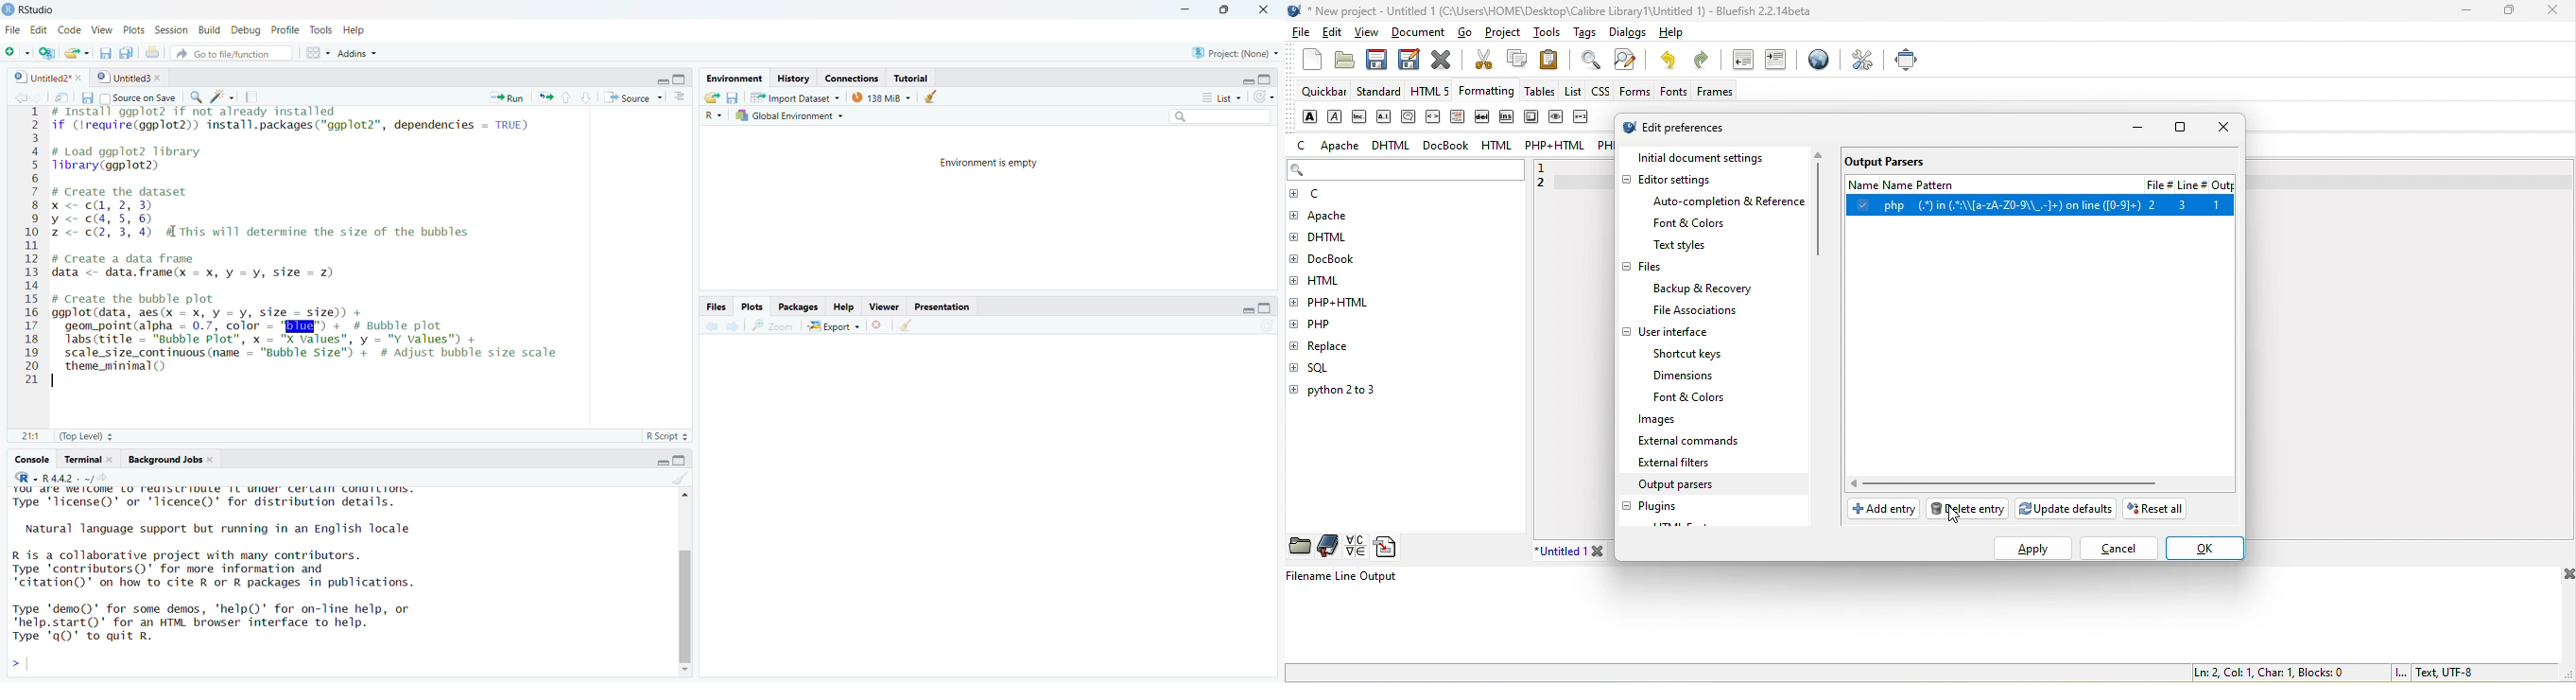 This screenshot has height=700, width=2576. What do you see at coordinates (850, 76) in the screenshot?
I see `Connections` at bounding box center [850, 76].